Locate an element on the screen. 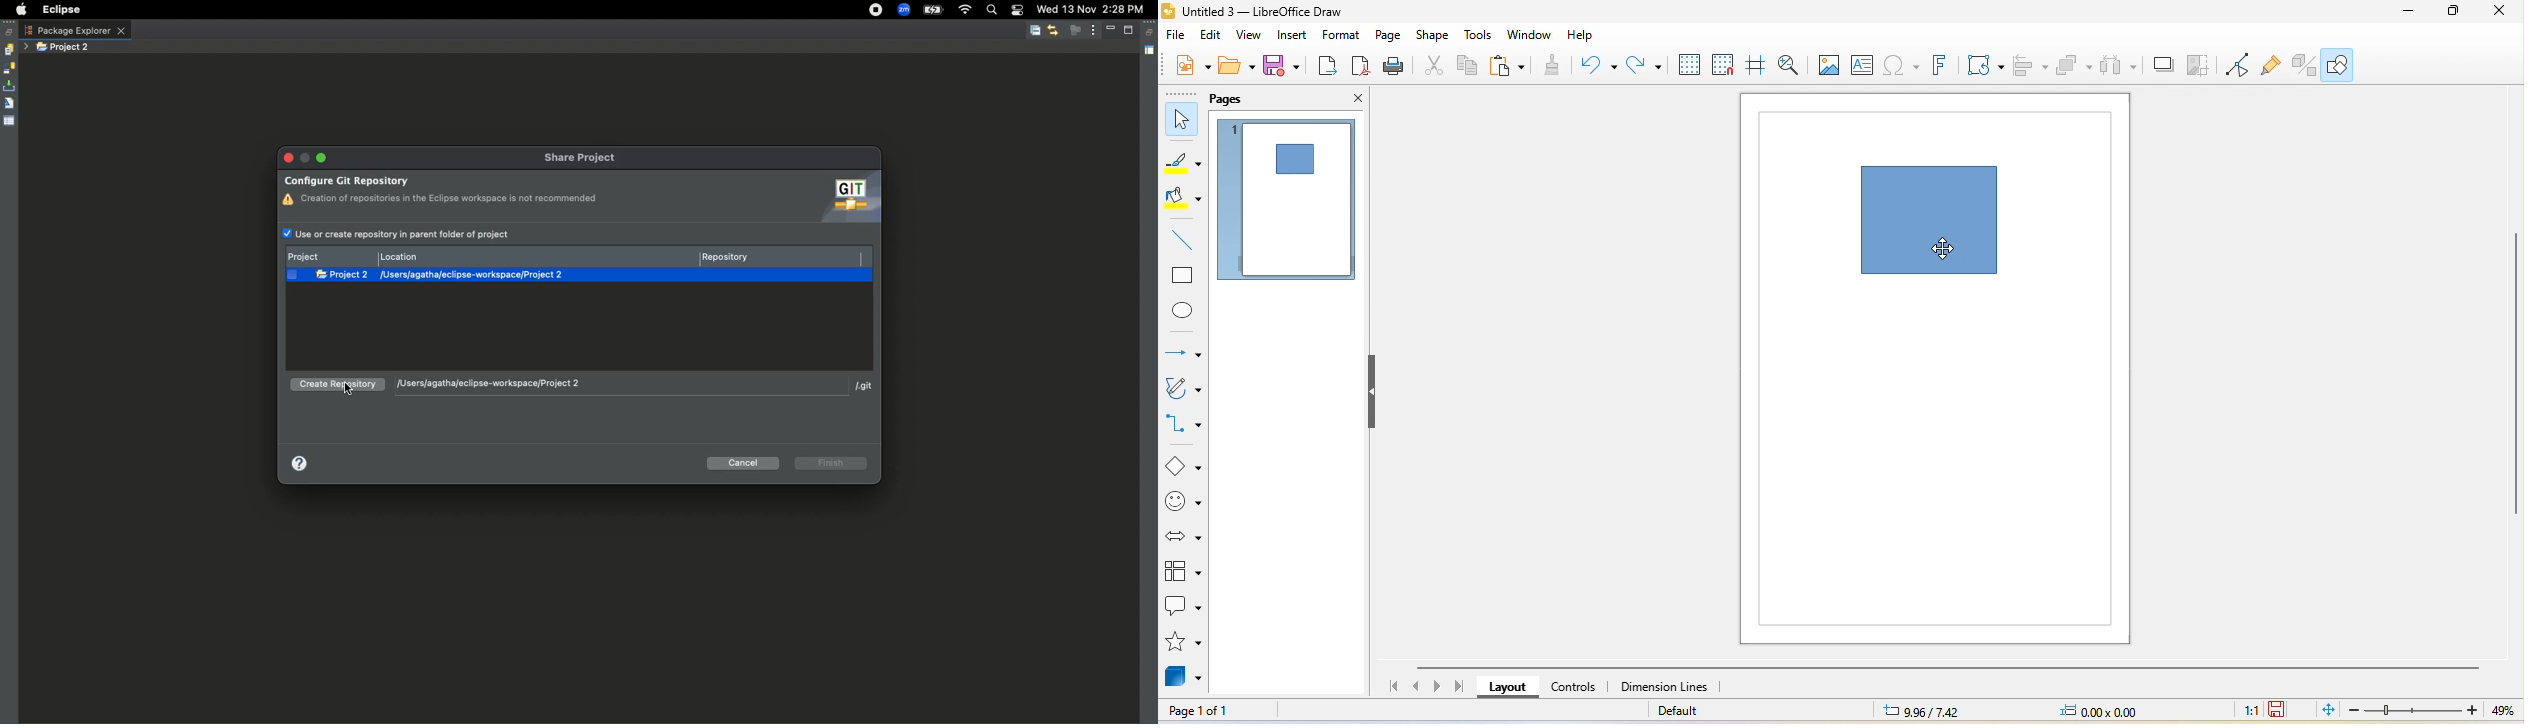 Image resolution: width=2548 pixels, height=728 pixels. cut is located at coordinates (1432, 66).